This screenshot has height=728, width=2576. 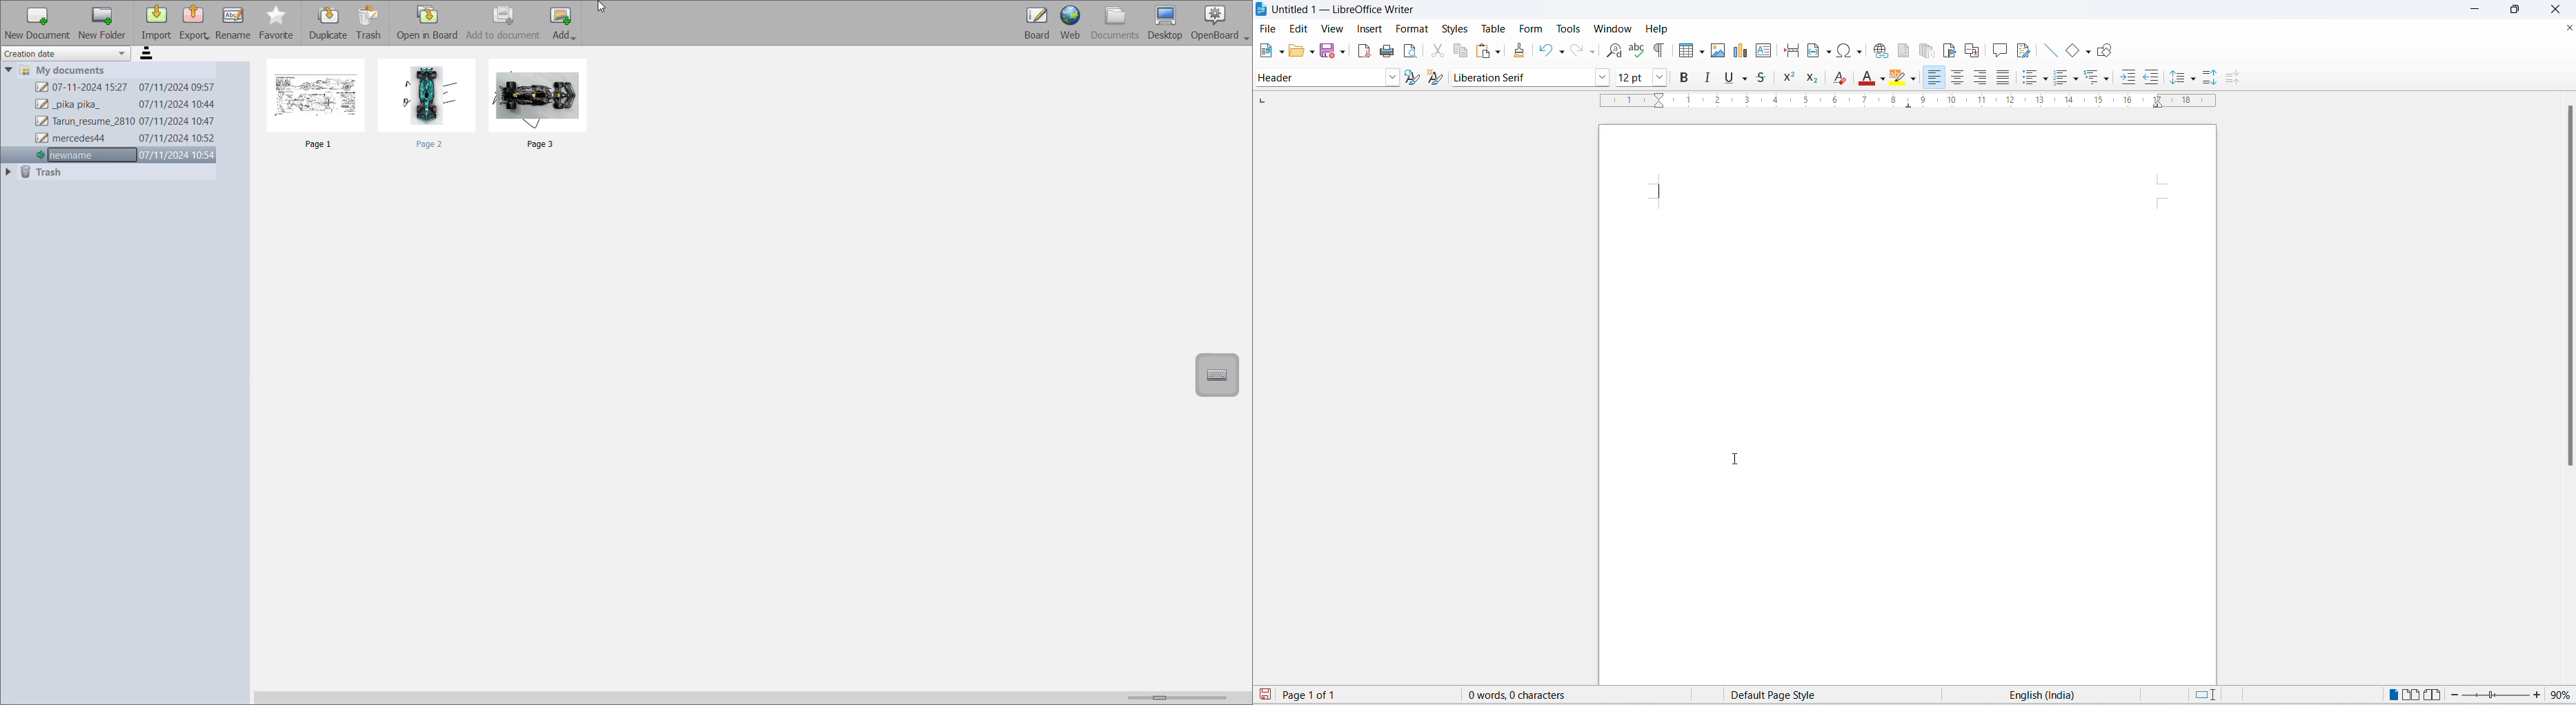 What do you see at coordinates (1481, 52) in the screenshot?
I see `paste` at bounding box center [1481, 52].